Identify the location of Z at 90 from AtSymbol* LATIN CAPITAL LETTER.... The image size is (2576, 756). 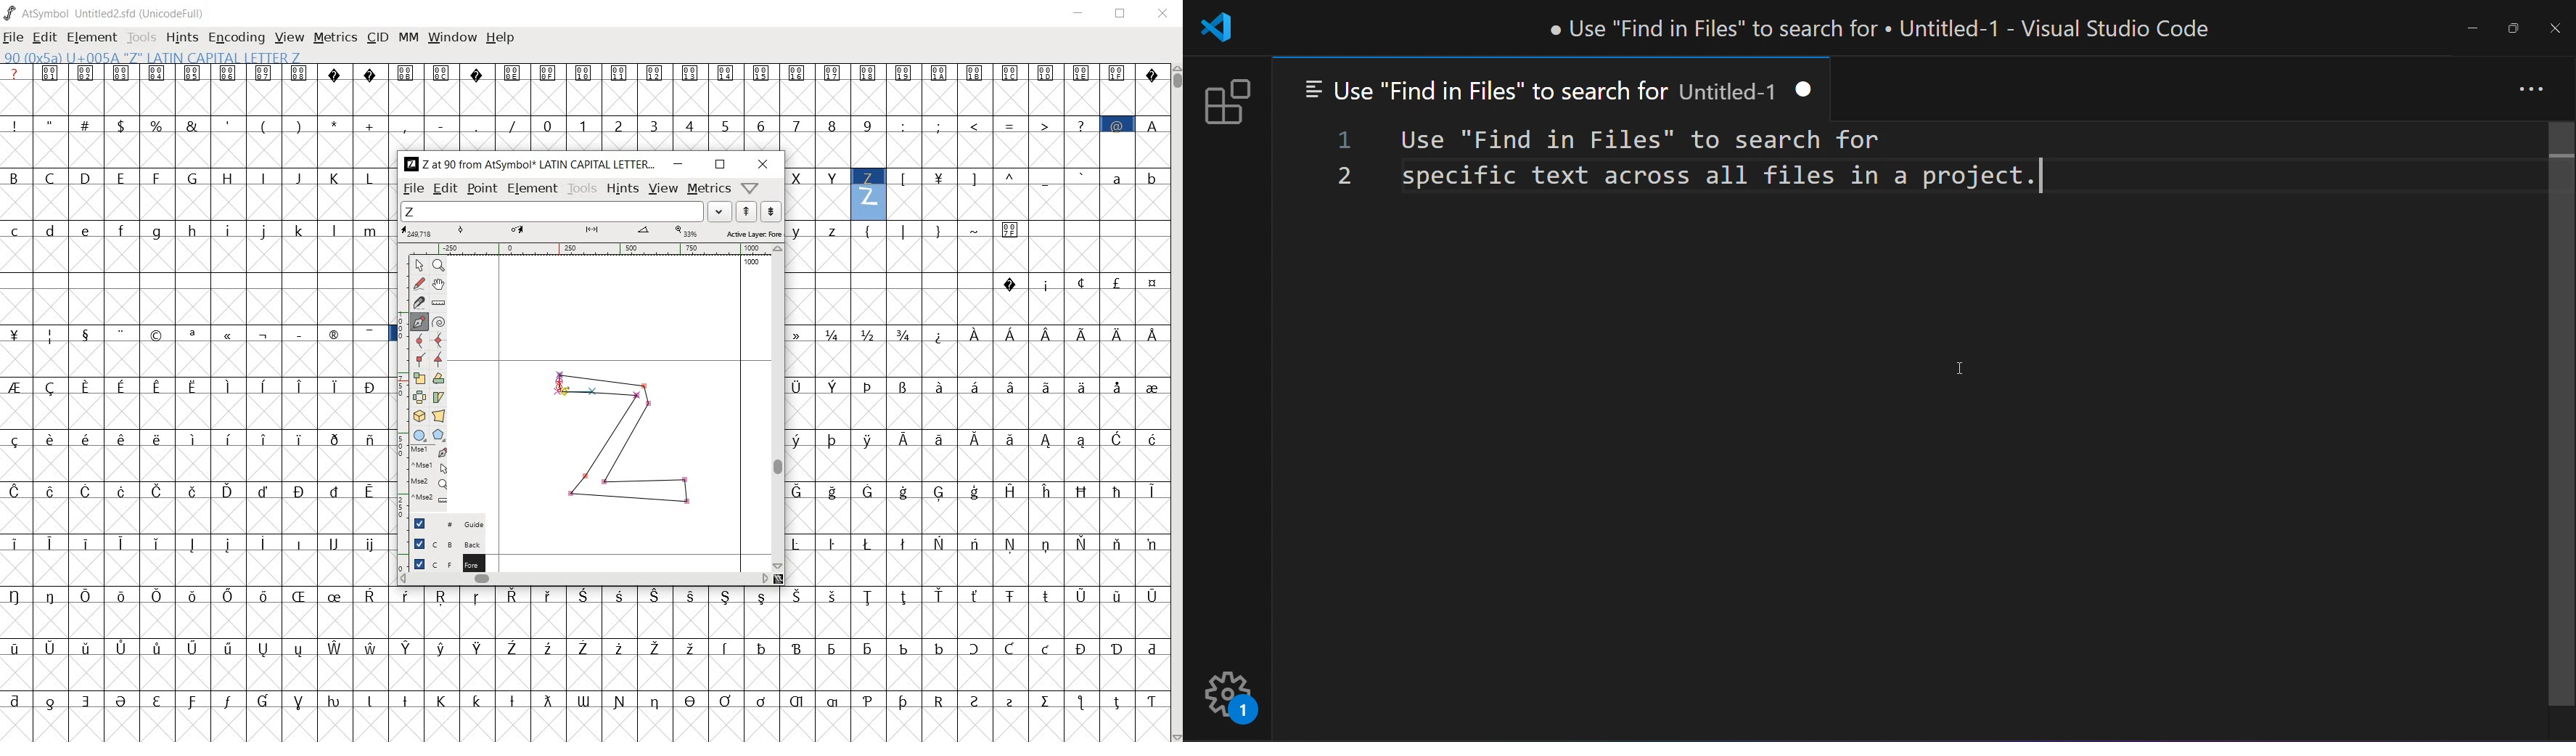
(529, 165).